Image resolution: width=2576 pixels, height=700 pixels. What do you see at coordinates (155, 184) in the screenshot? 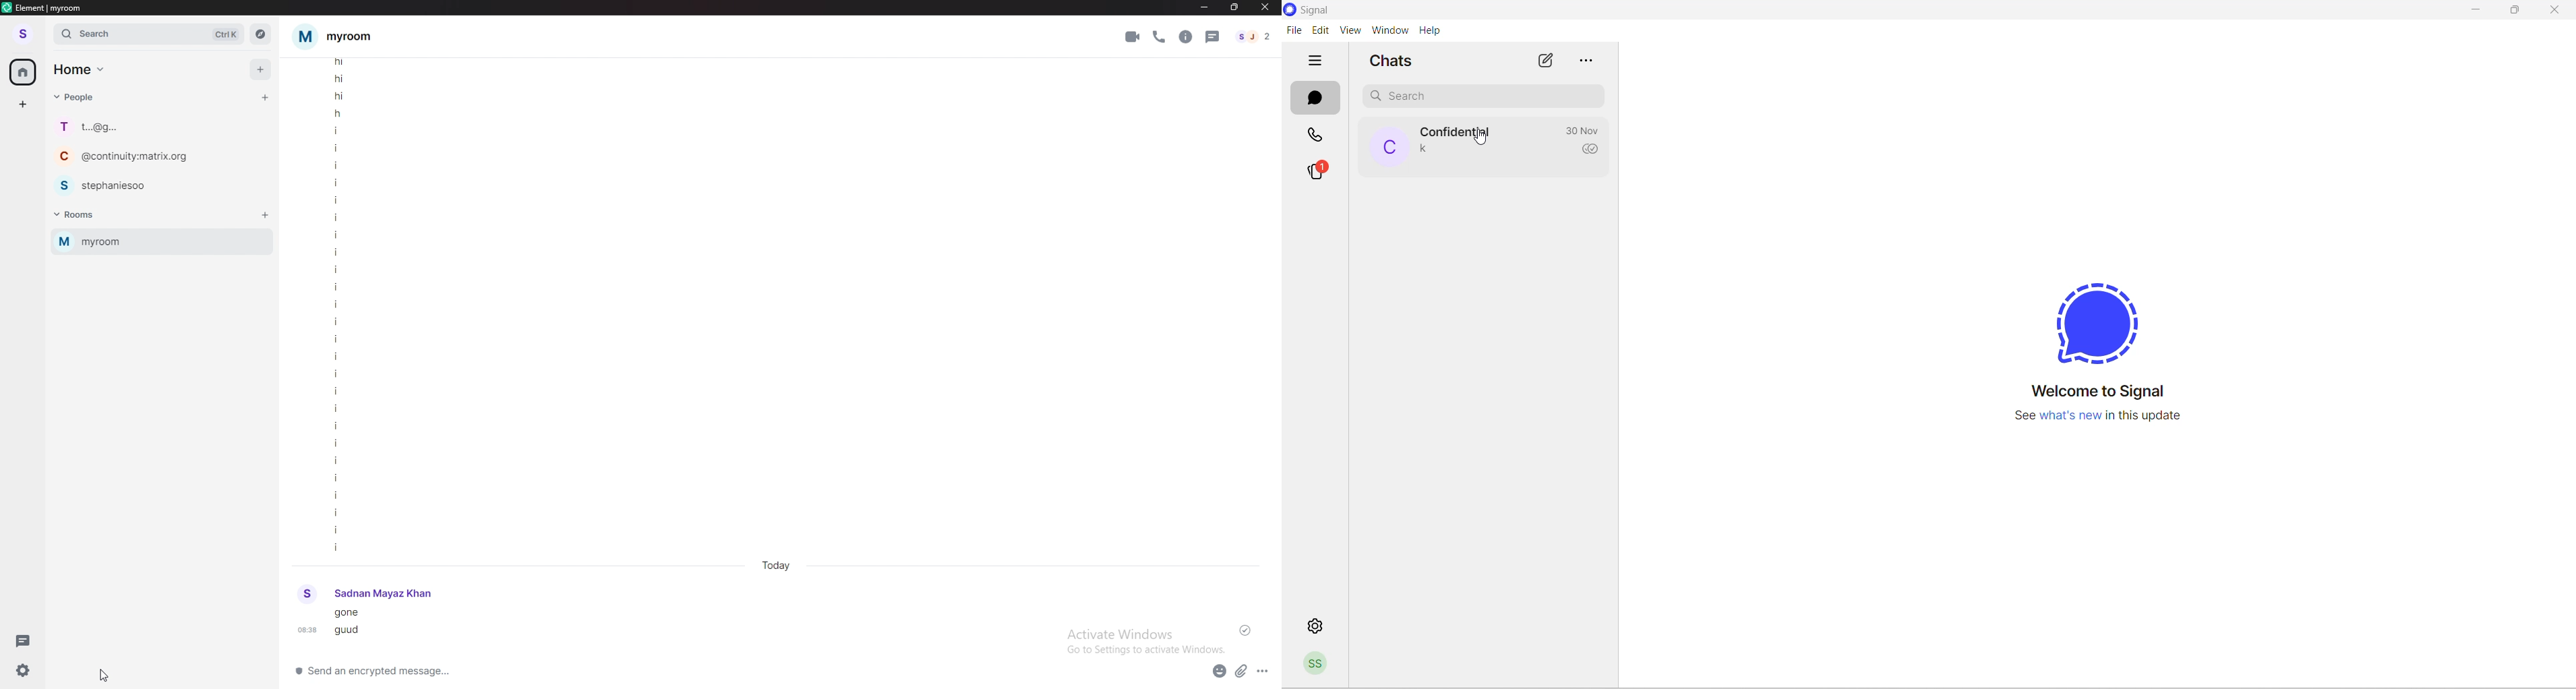
I see `chat` at bounding box center [155, 184].